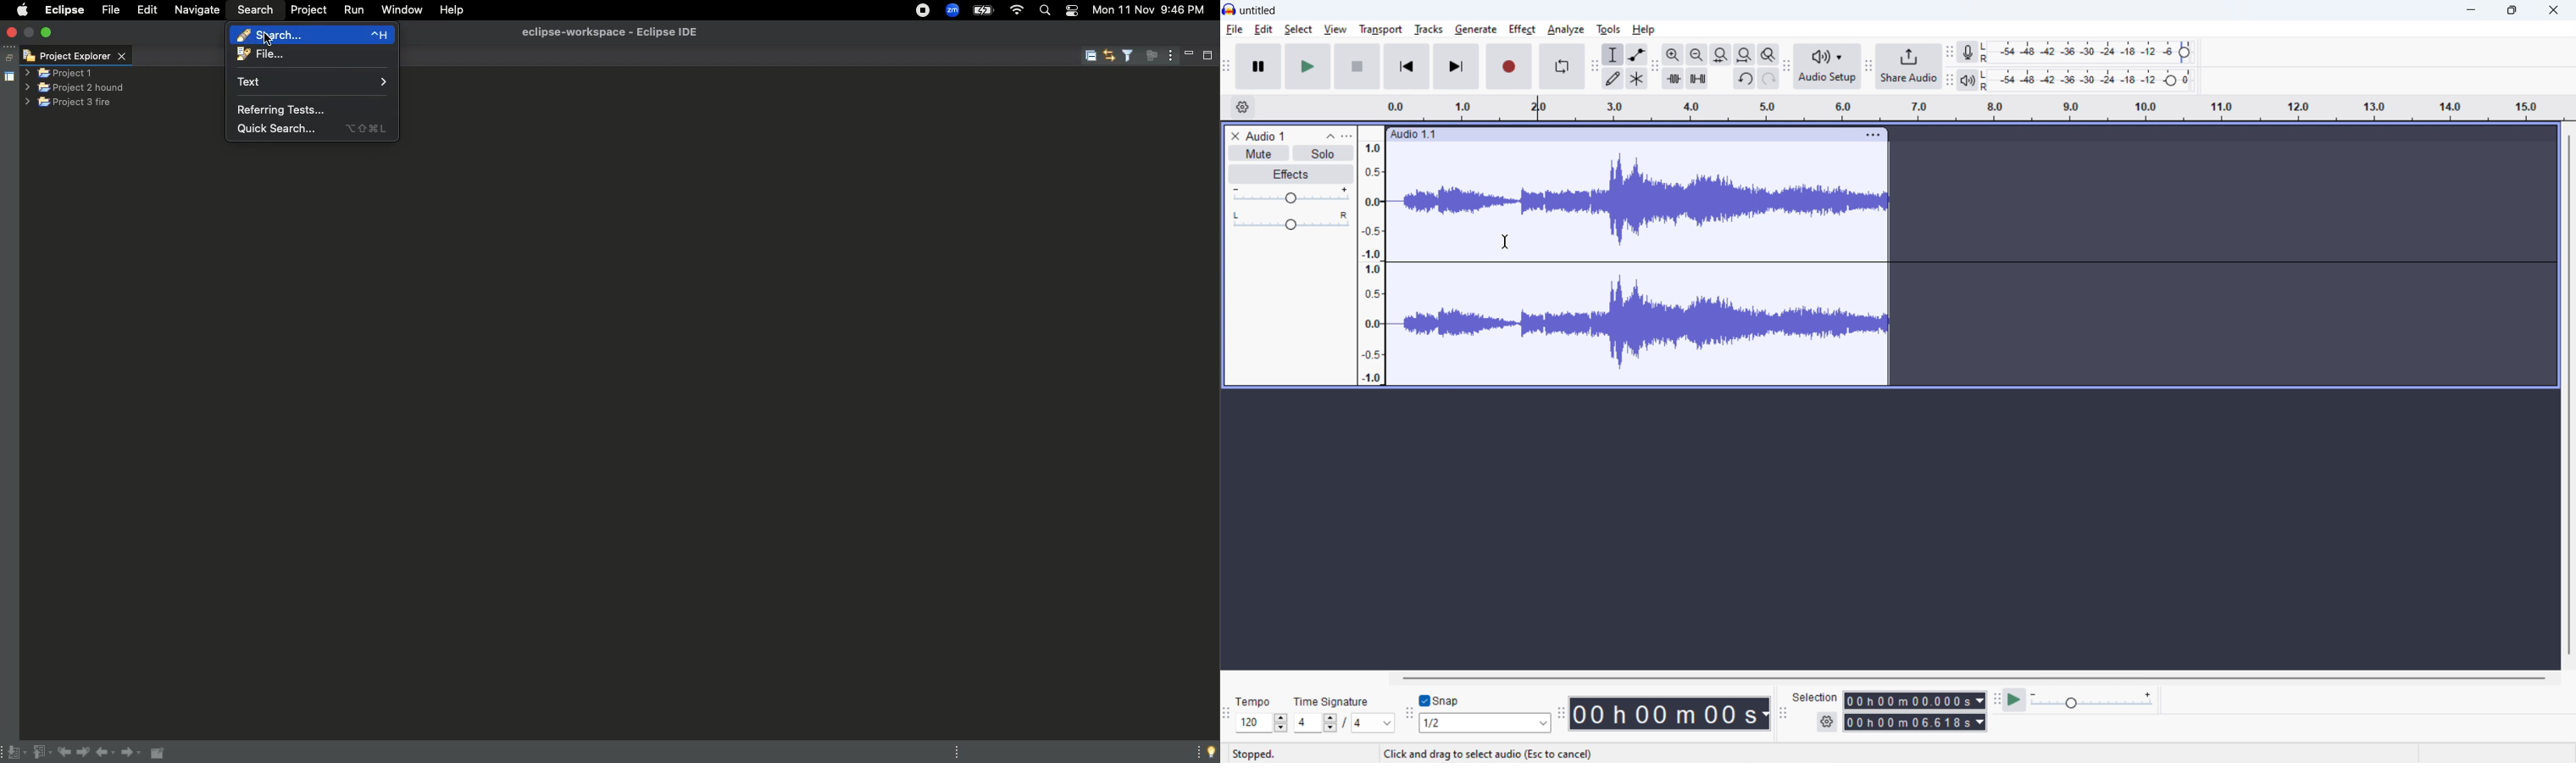  What do you see at coordinates (1696, 54) in the screenshot?
I see `zoom out` at bounding box center [1696, 54].